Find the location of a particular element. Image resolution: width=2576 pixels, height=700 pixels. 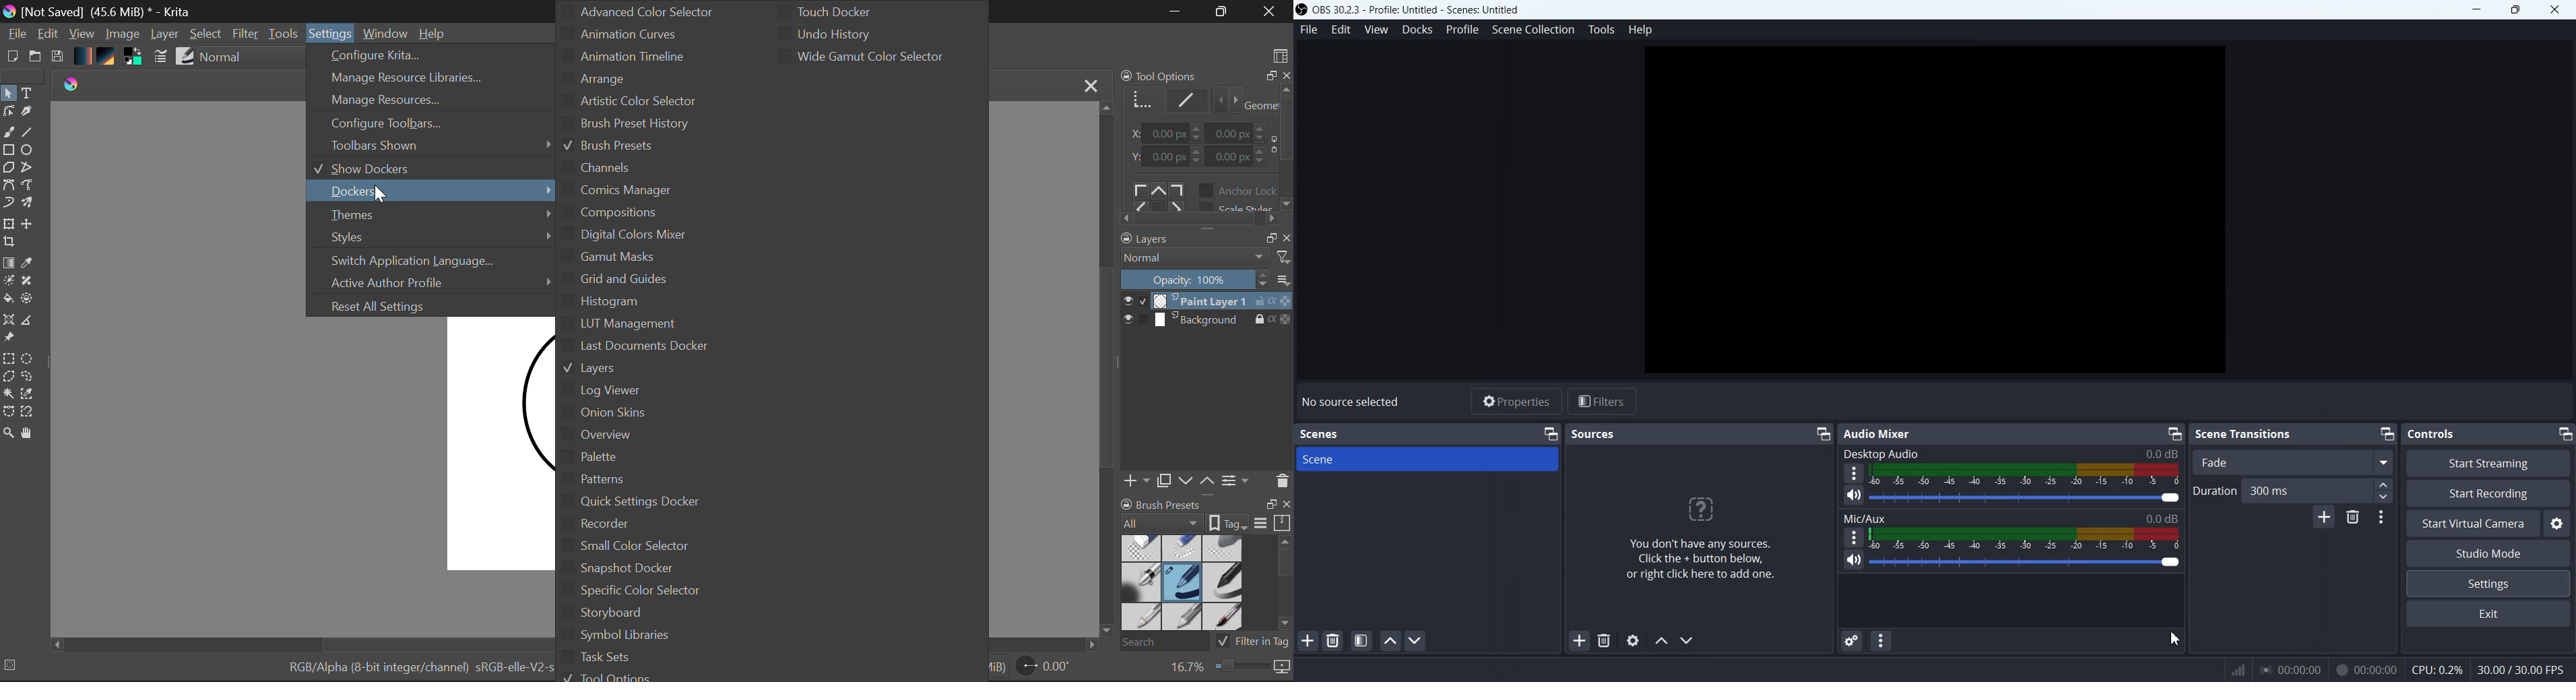

LUT Management is located at coordinates (635, 323).